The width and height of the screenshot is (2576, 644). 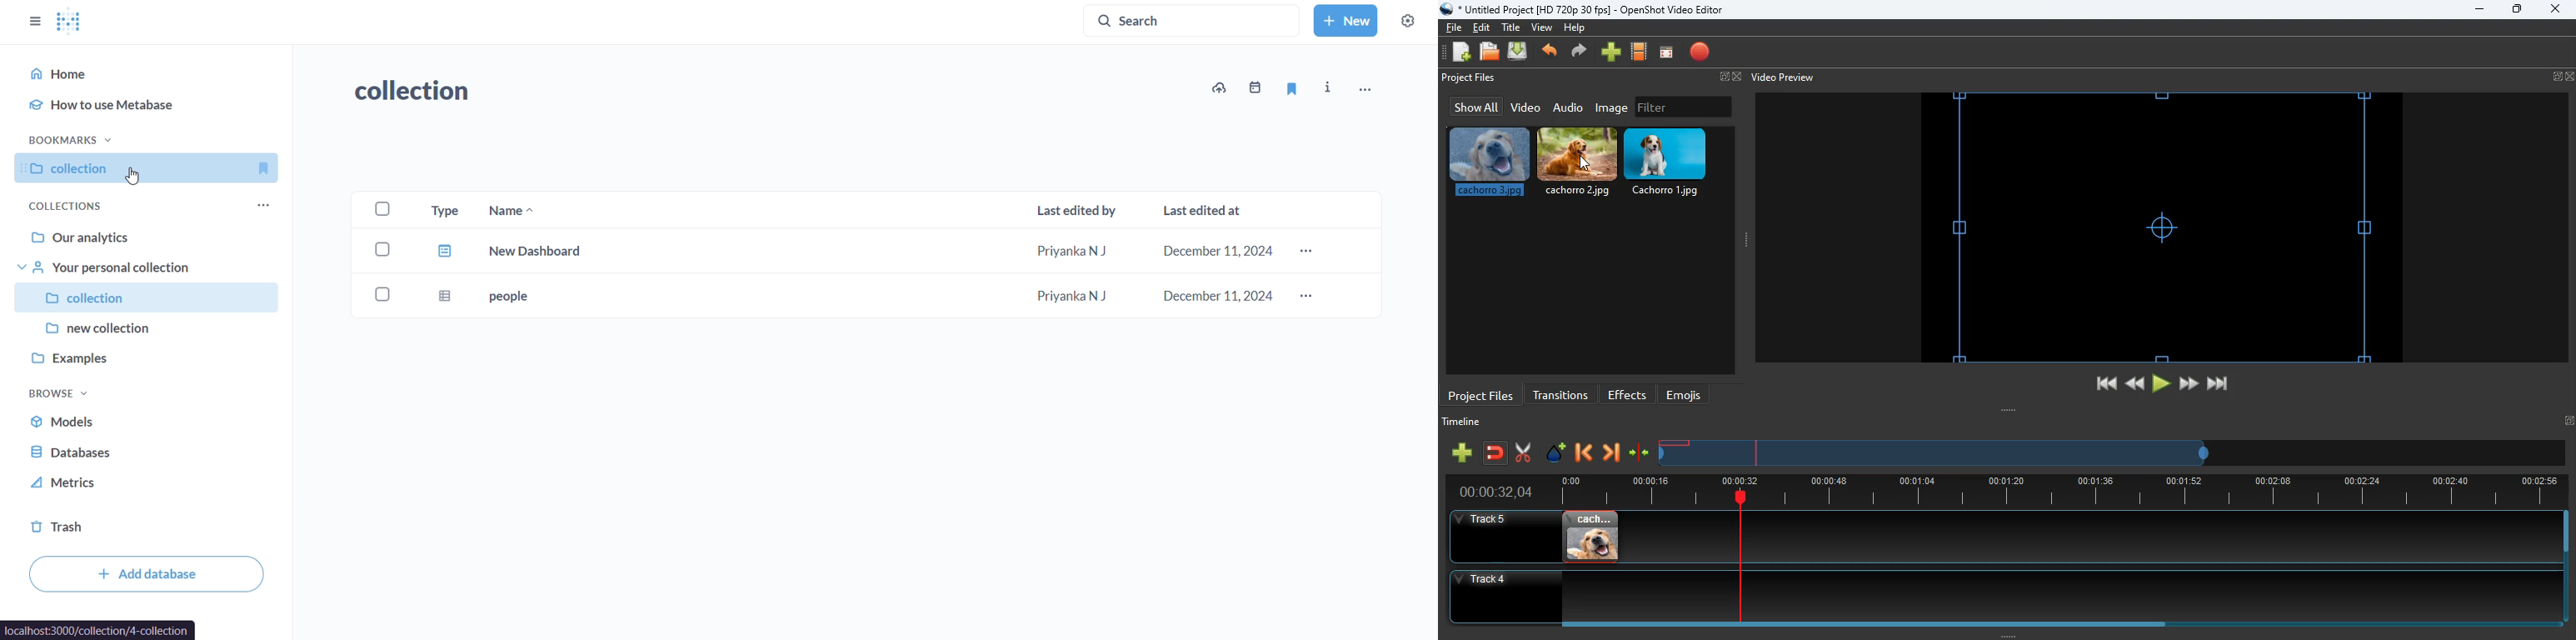 What do you see at coordinates (144, 358) in the screenshot?
I see `examples` at bounding box center [144, 358].